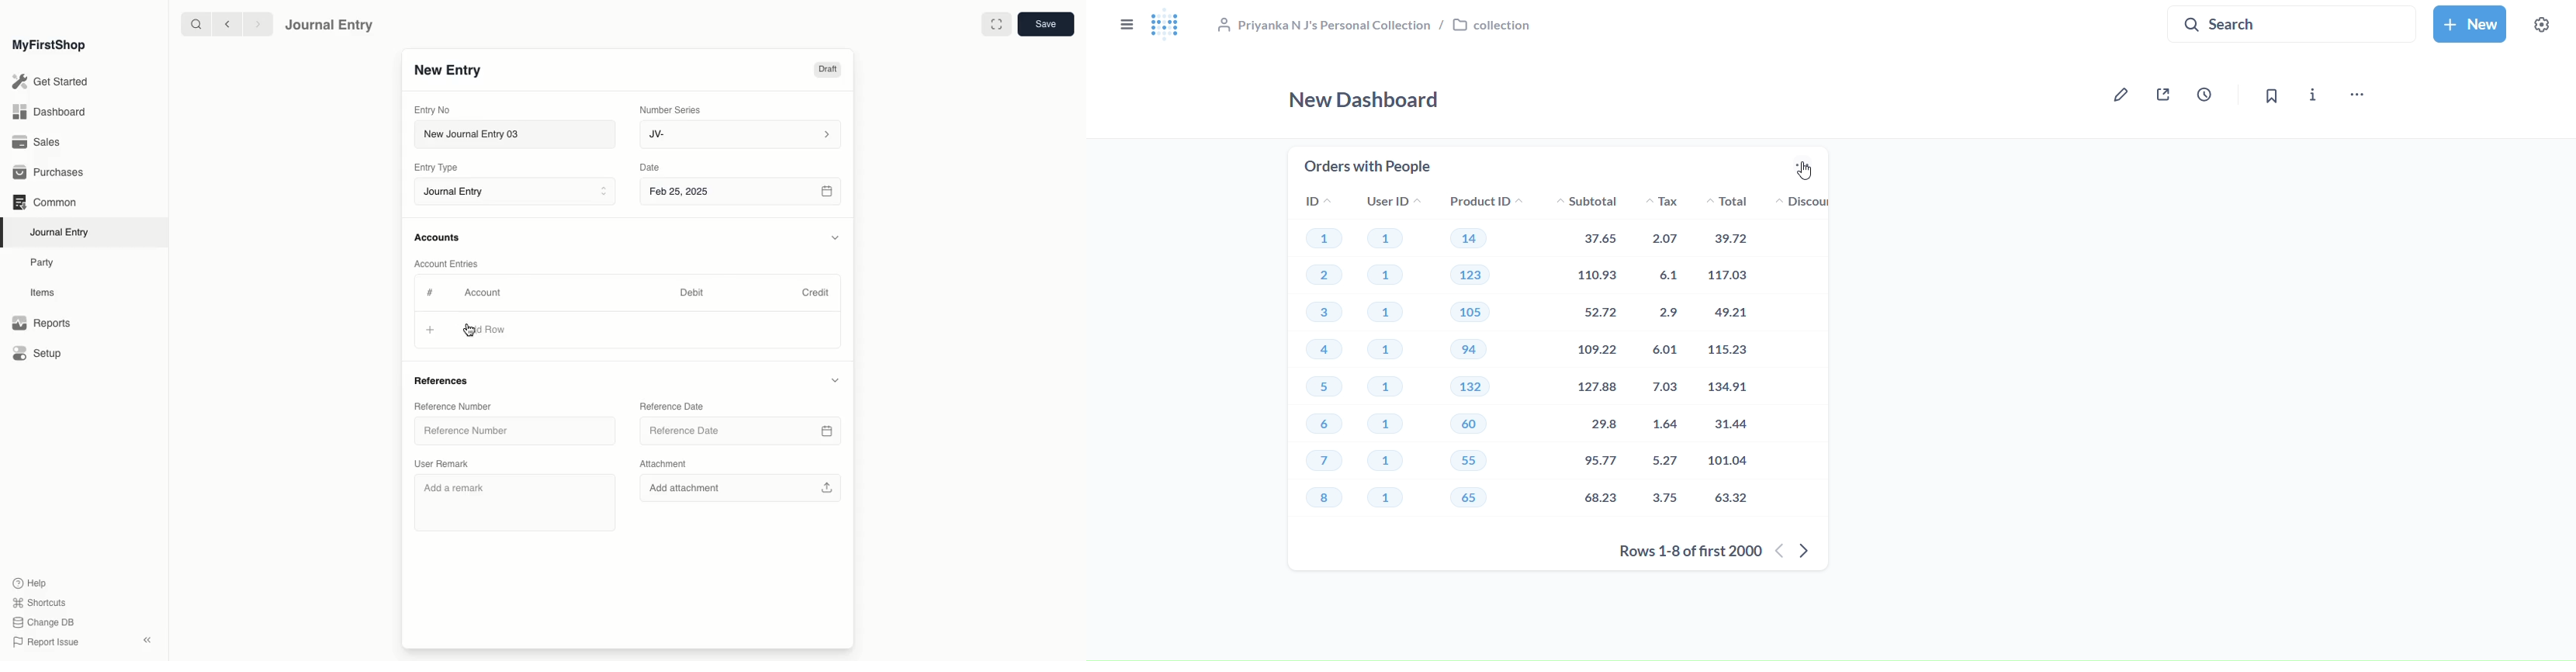 The width and height of the screenshot is (2576, 672). What do you see at coordinates (519, 192) in the screenshot?
I see `Journal Entry` at bounding box center [519, 192].